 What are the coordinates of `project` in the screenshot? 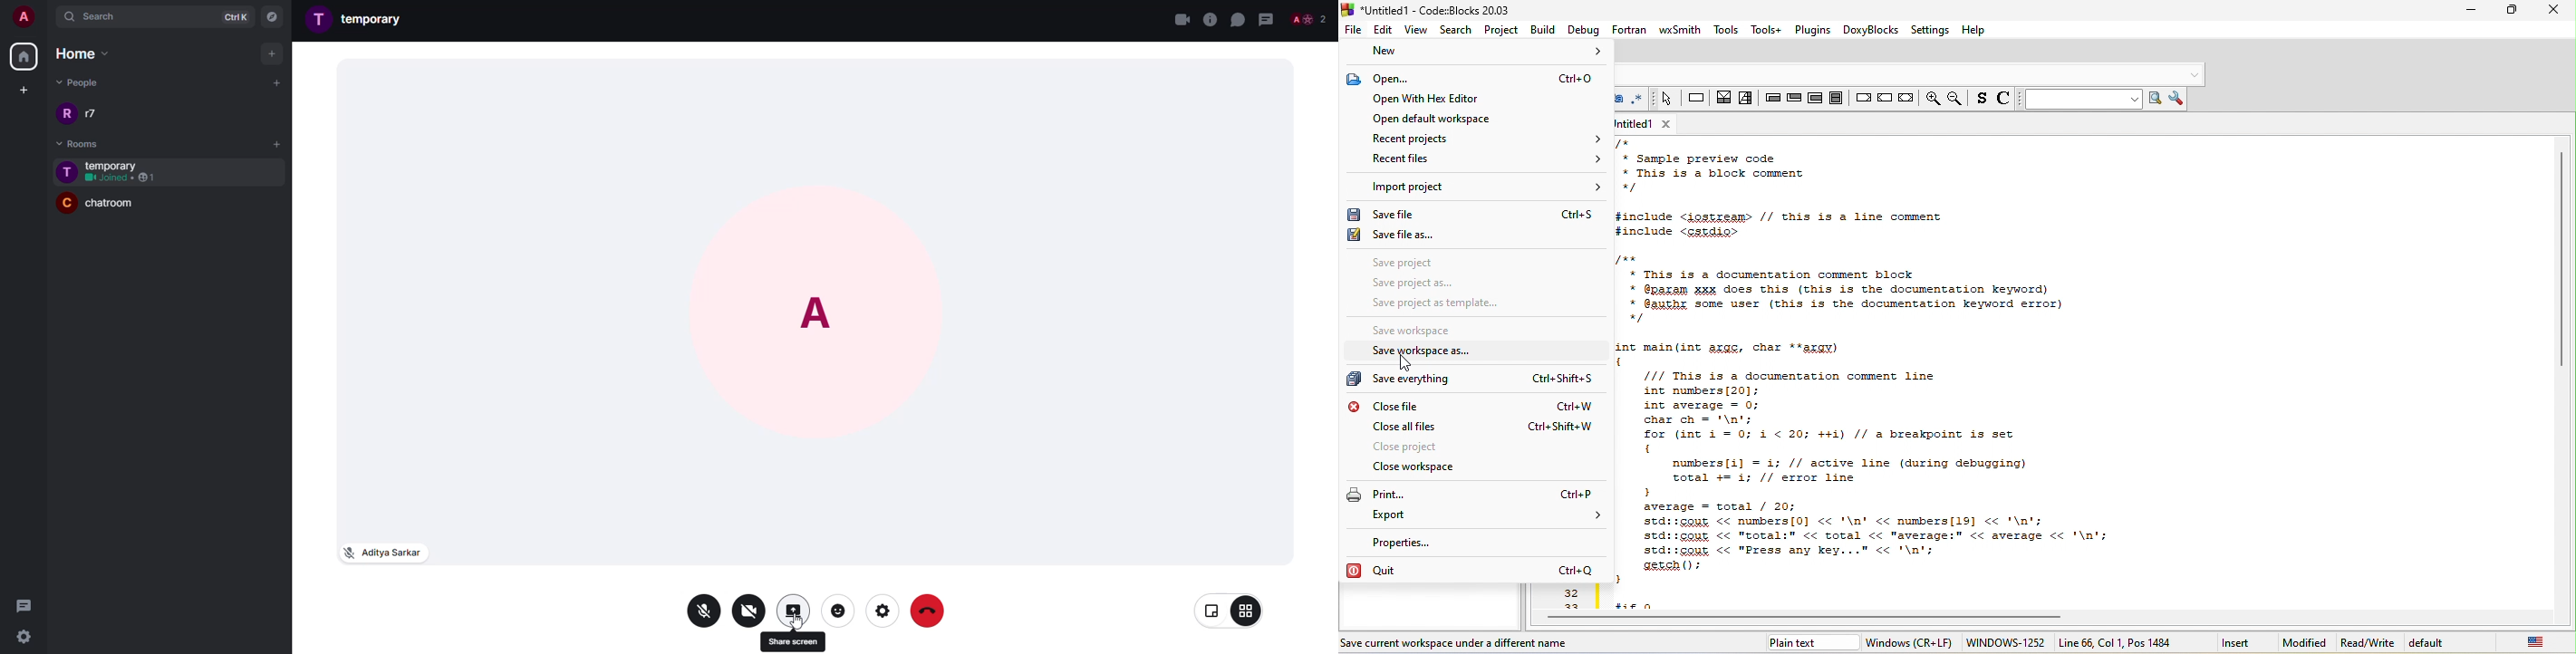 It's located at (1503, 31).